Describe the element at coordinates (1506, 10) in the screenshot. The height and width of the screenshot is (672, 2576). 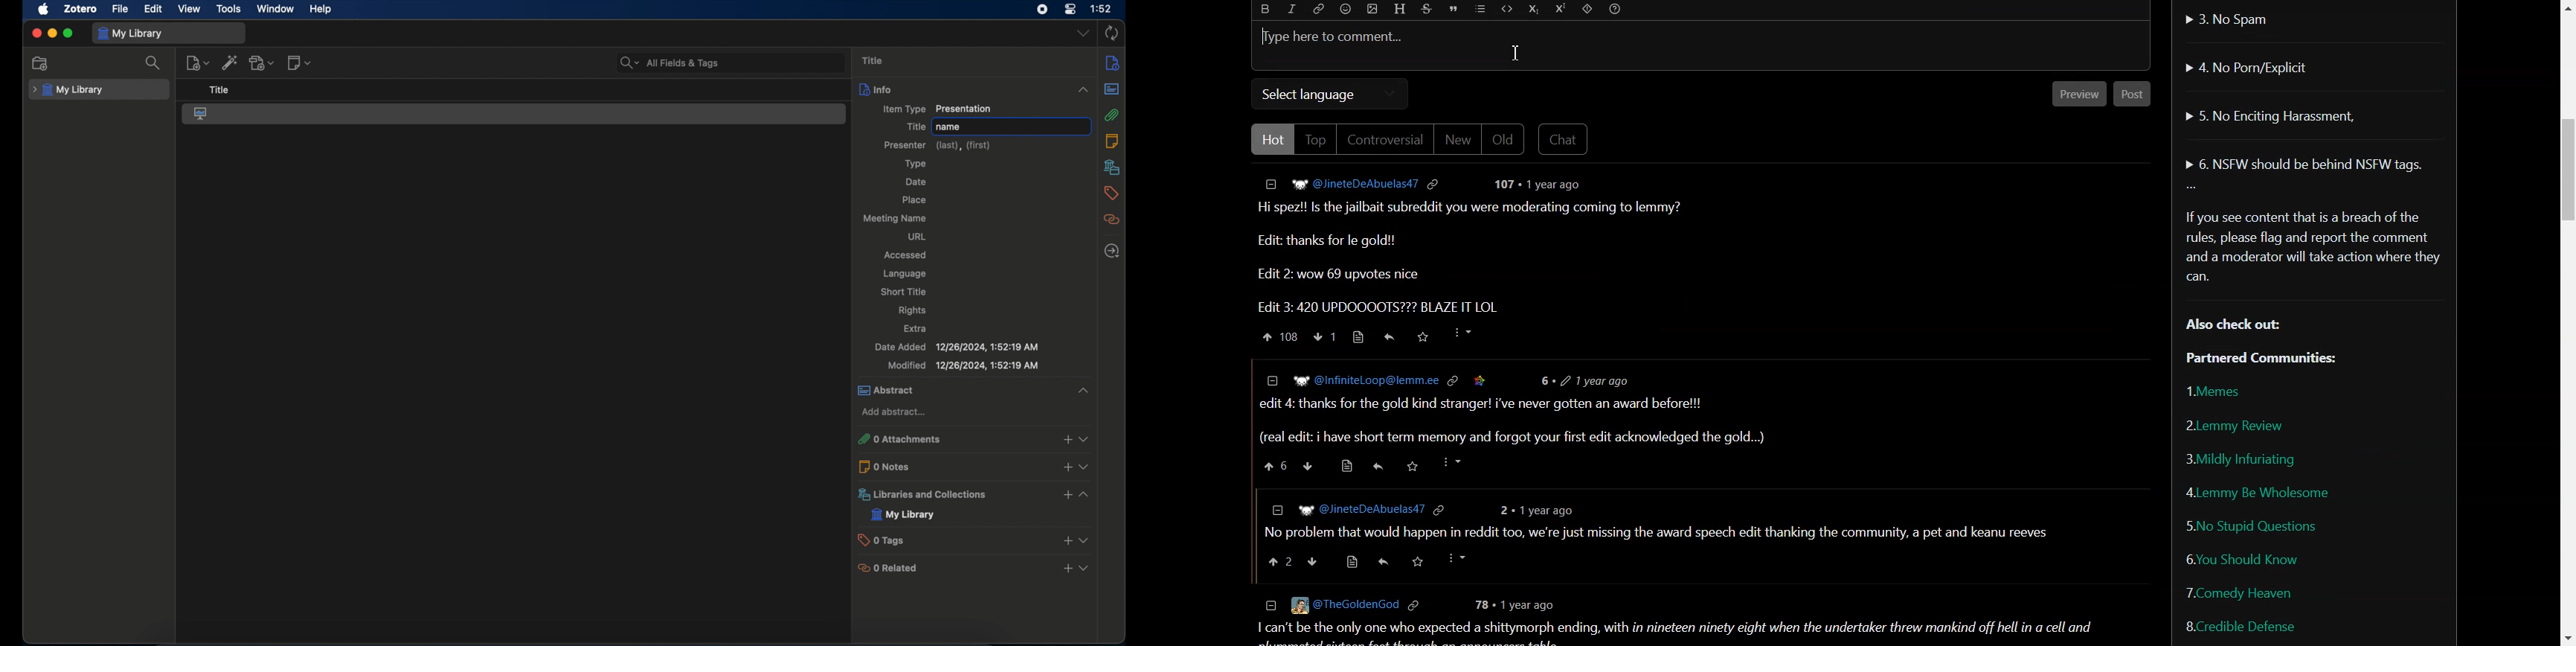
I see `Code` at that location.